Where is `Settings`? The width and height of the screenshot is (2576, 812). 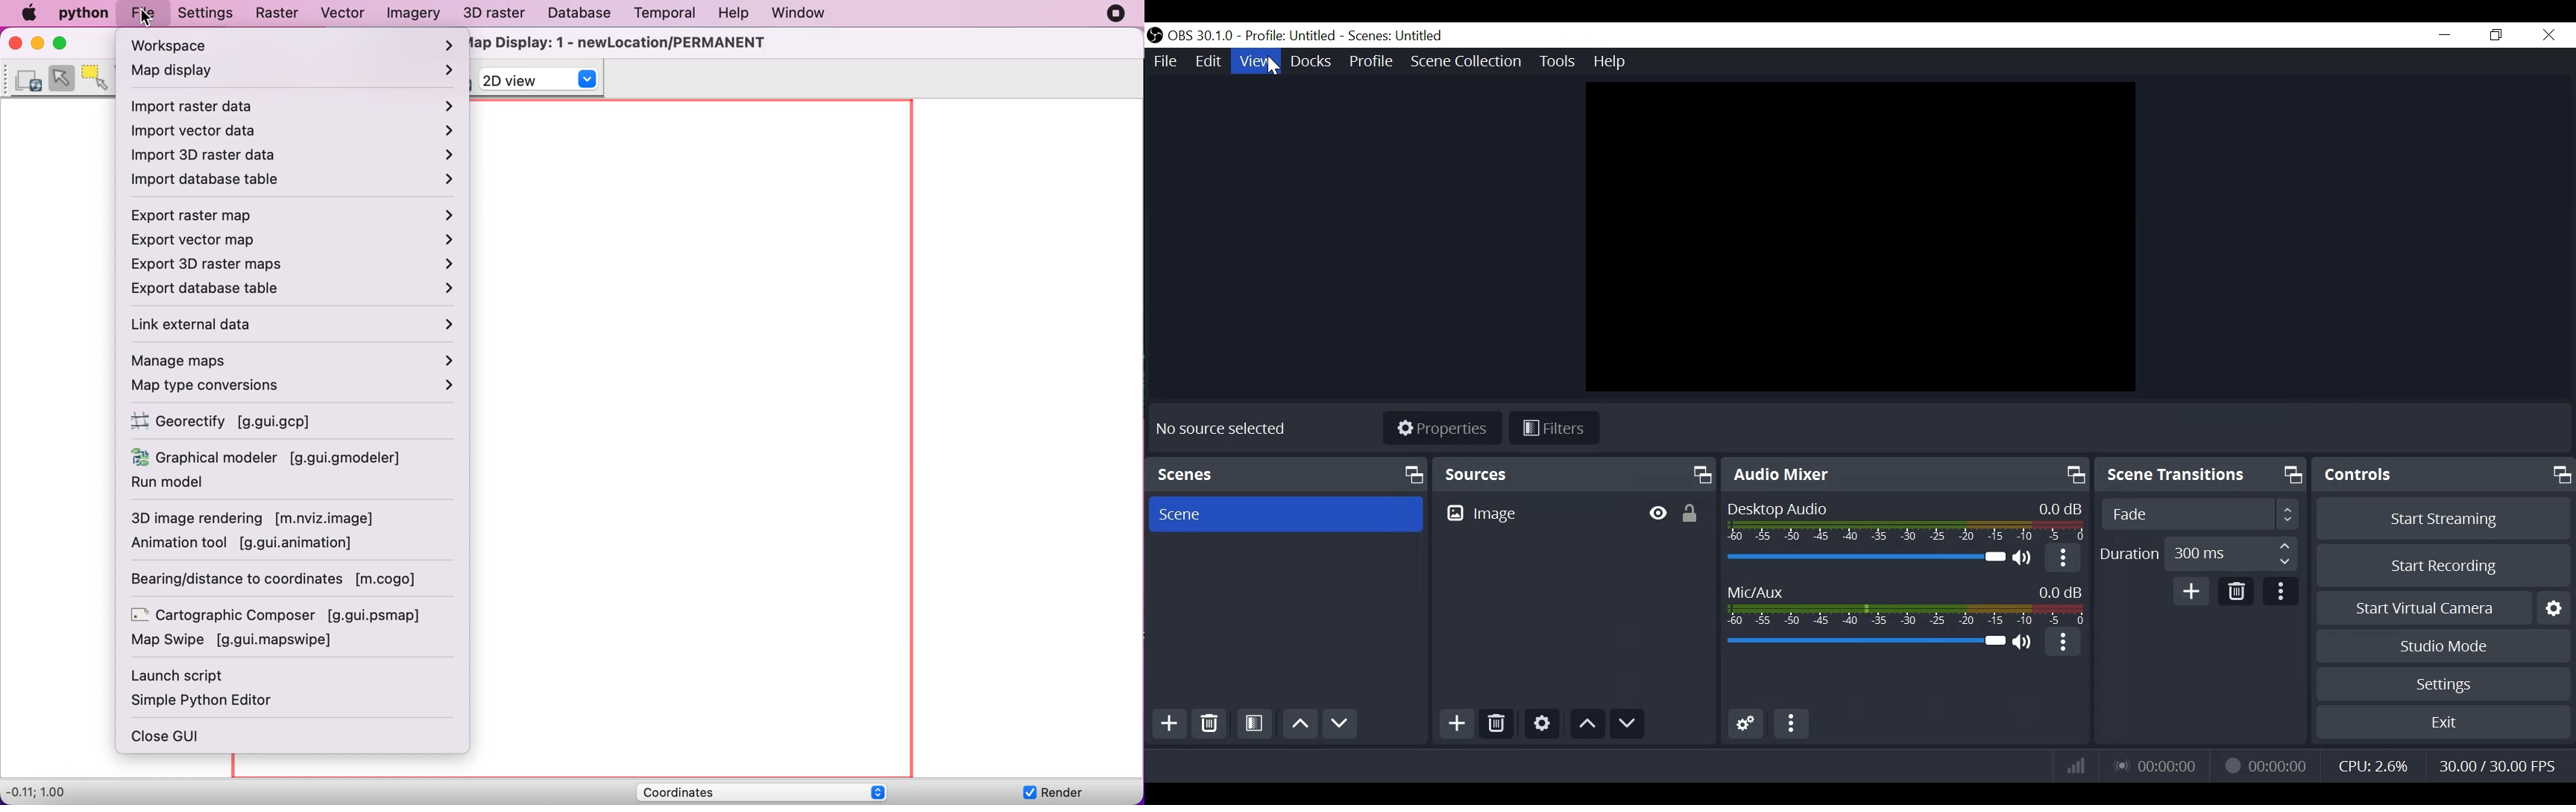
Settings is located at coordinates (1542, 724).